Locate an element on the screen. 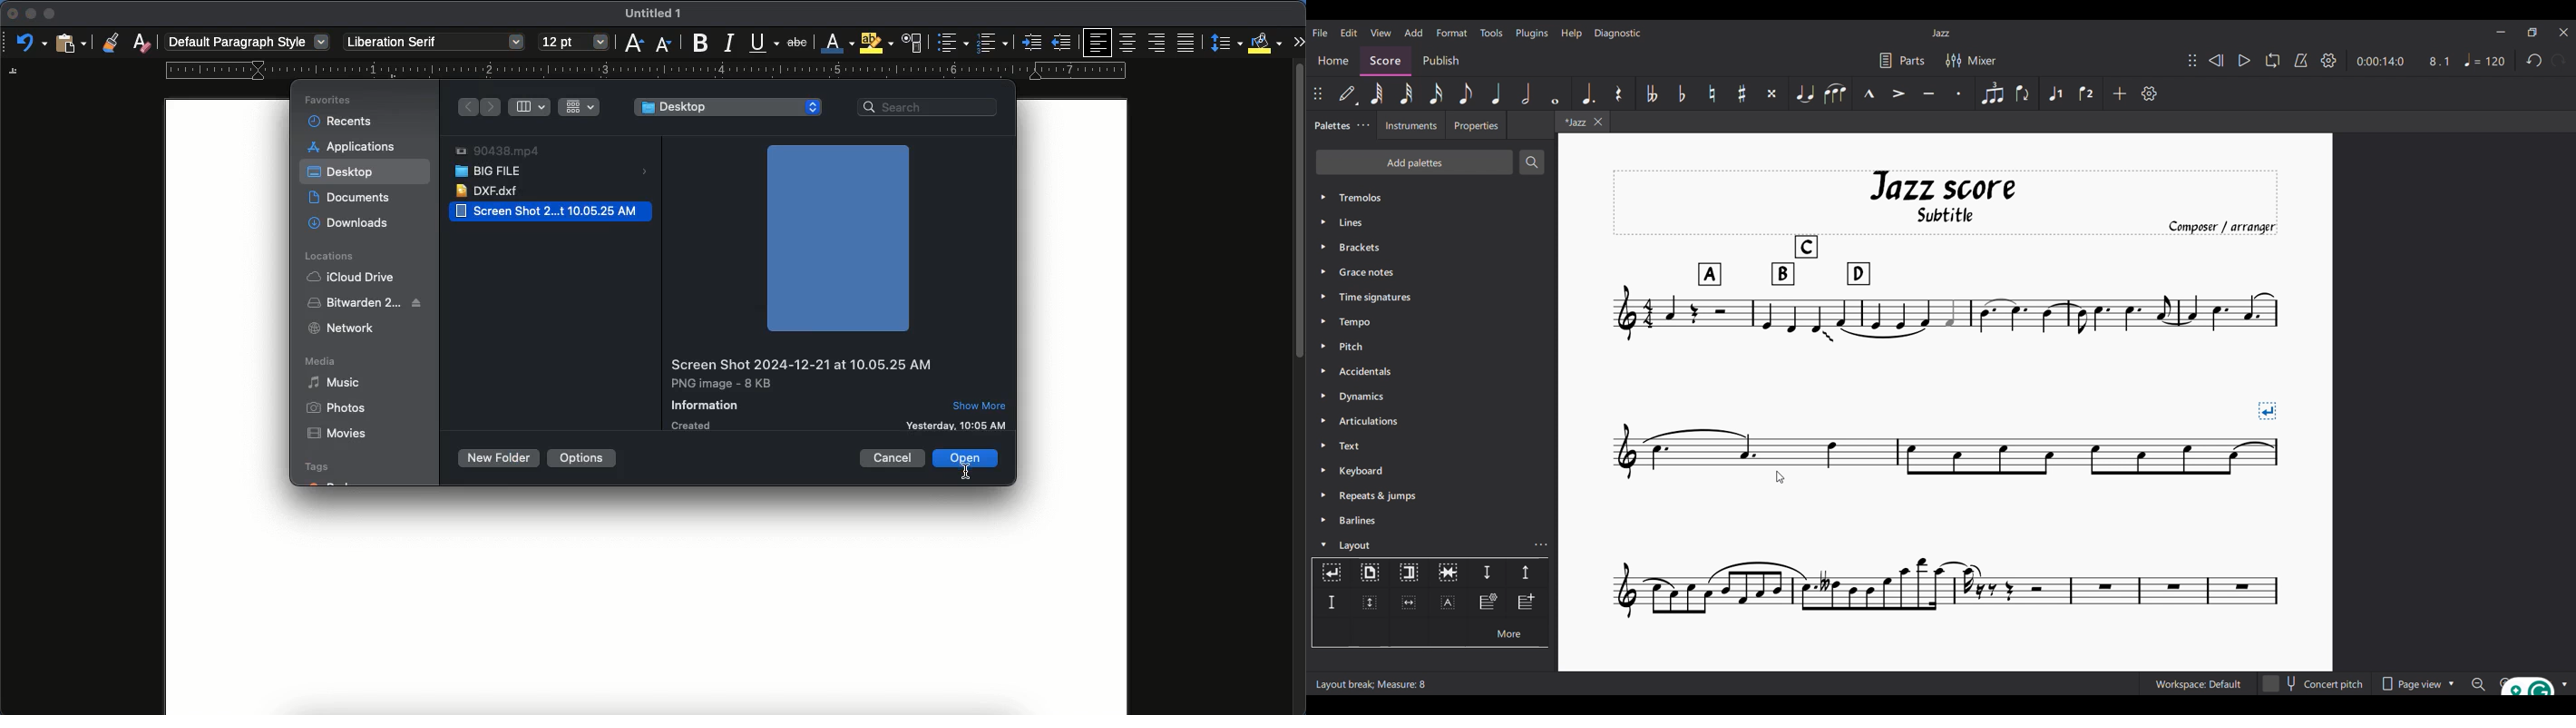 Image resolution: width=2576 pixels, height=728 pixels. Tenuto is located at coordinates (1929, 93).